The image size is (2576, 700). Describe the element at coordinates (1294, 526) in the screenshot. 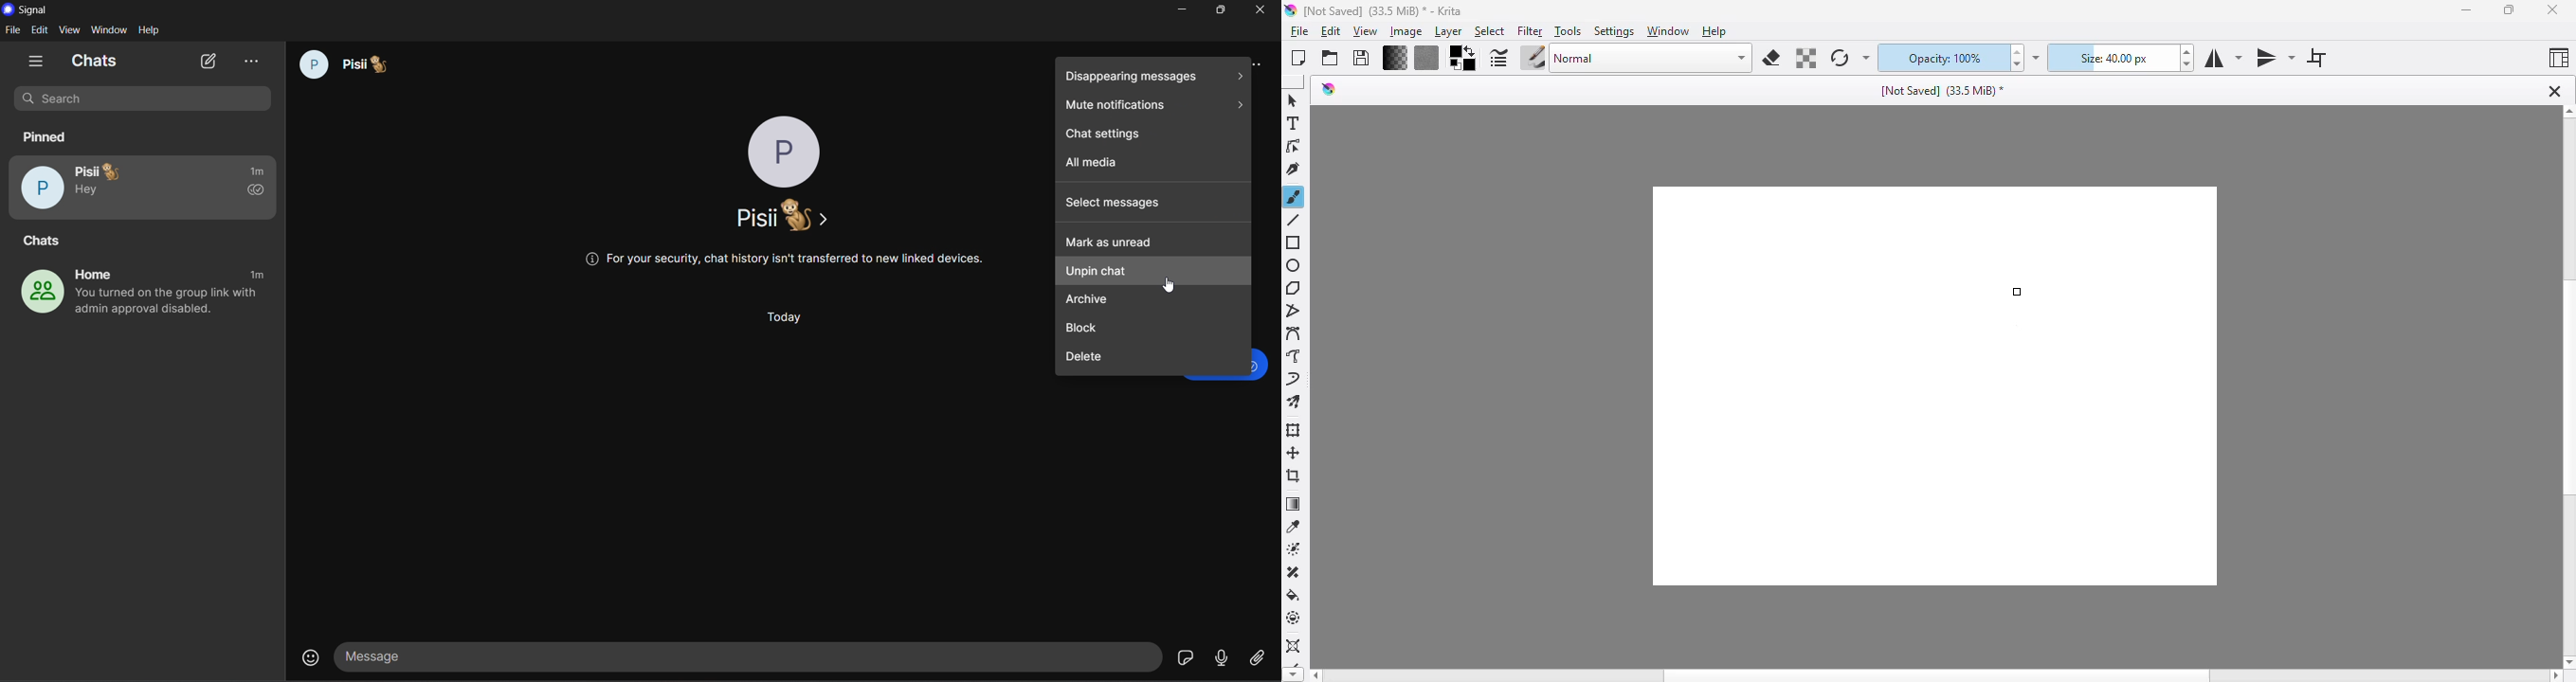

I see `sample a color from the image or current layer` at that location.